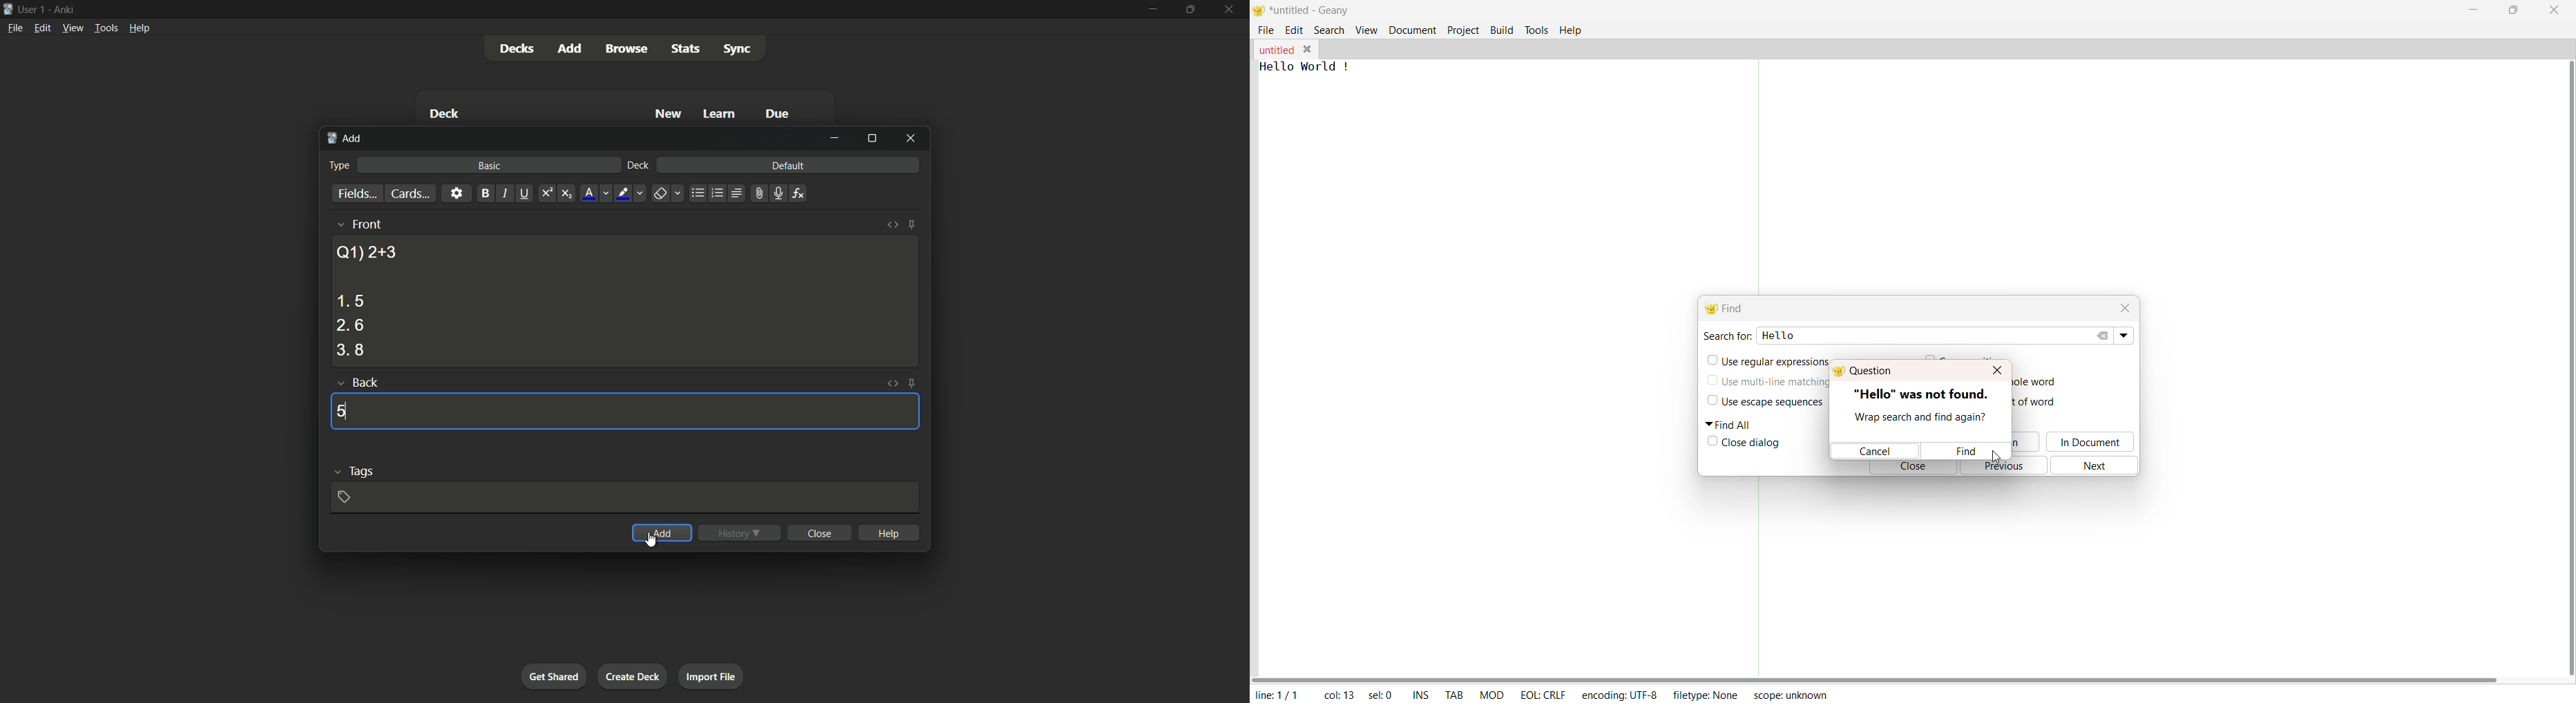 The height and width of the screenshot is (728, 2576). What do you see at coordinates (893, 225) in the screenshot?
I see `toggle html editor` at bounding box center [893, 225].